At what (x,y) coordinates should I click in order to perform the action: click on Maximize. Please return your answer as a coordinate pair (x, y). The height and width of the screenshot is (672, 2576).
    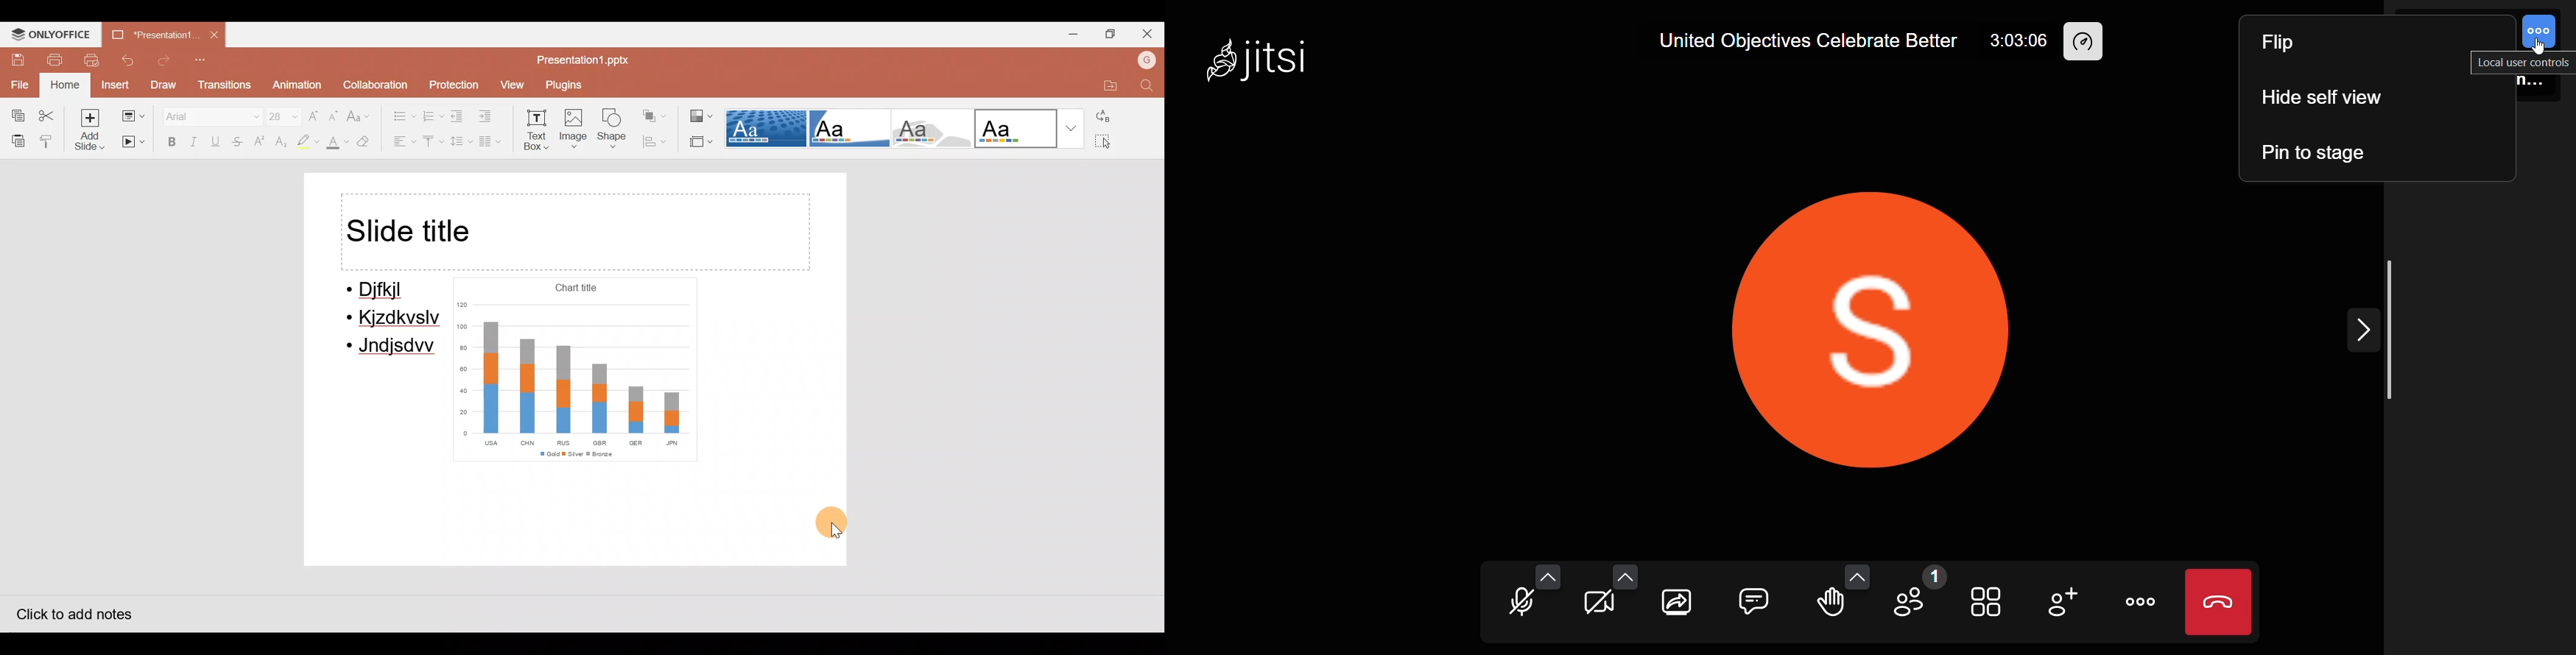
    Looking at the image, I should click on (1109, 31).